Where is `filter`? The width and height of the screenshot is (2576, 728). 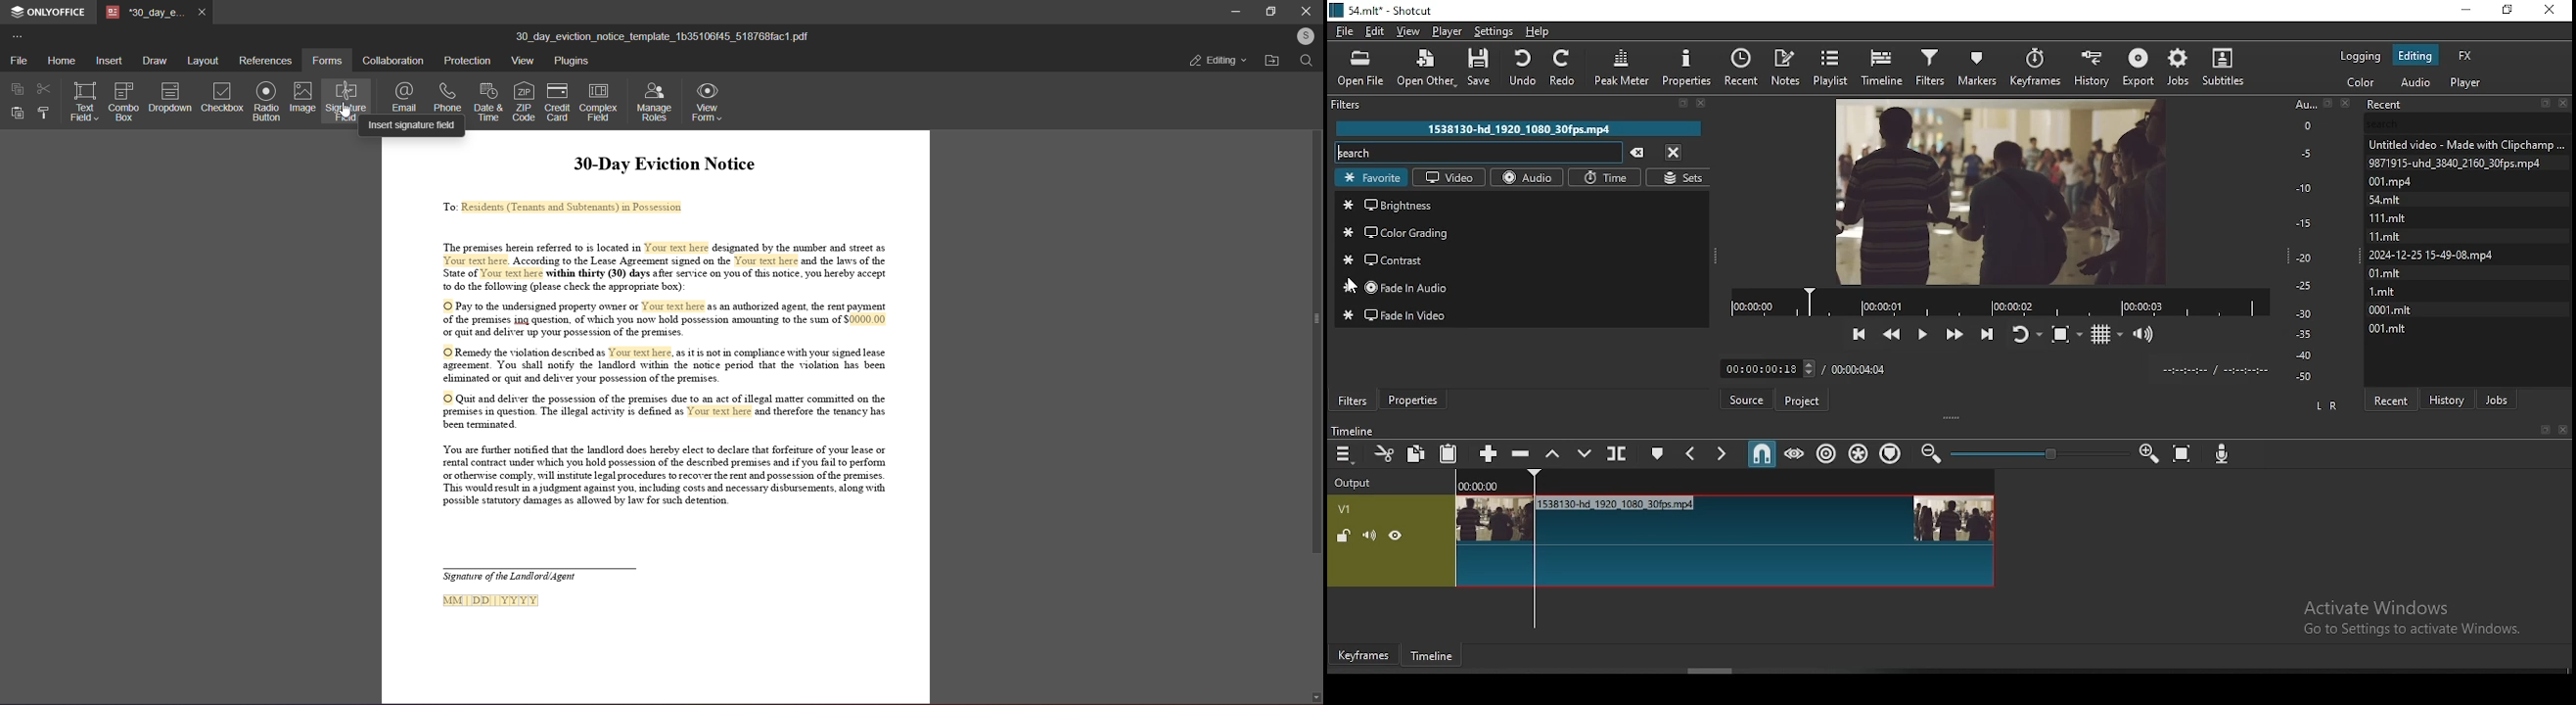
filter is located at coordinates (1526, 105).